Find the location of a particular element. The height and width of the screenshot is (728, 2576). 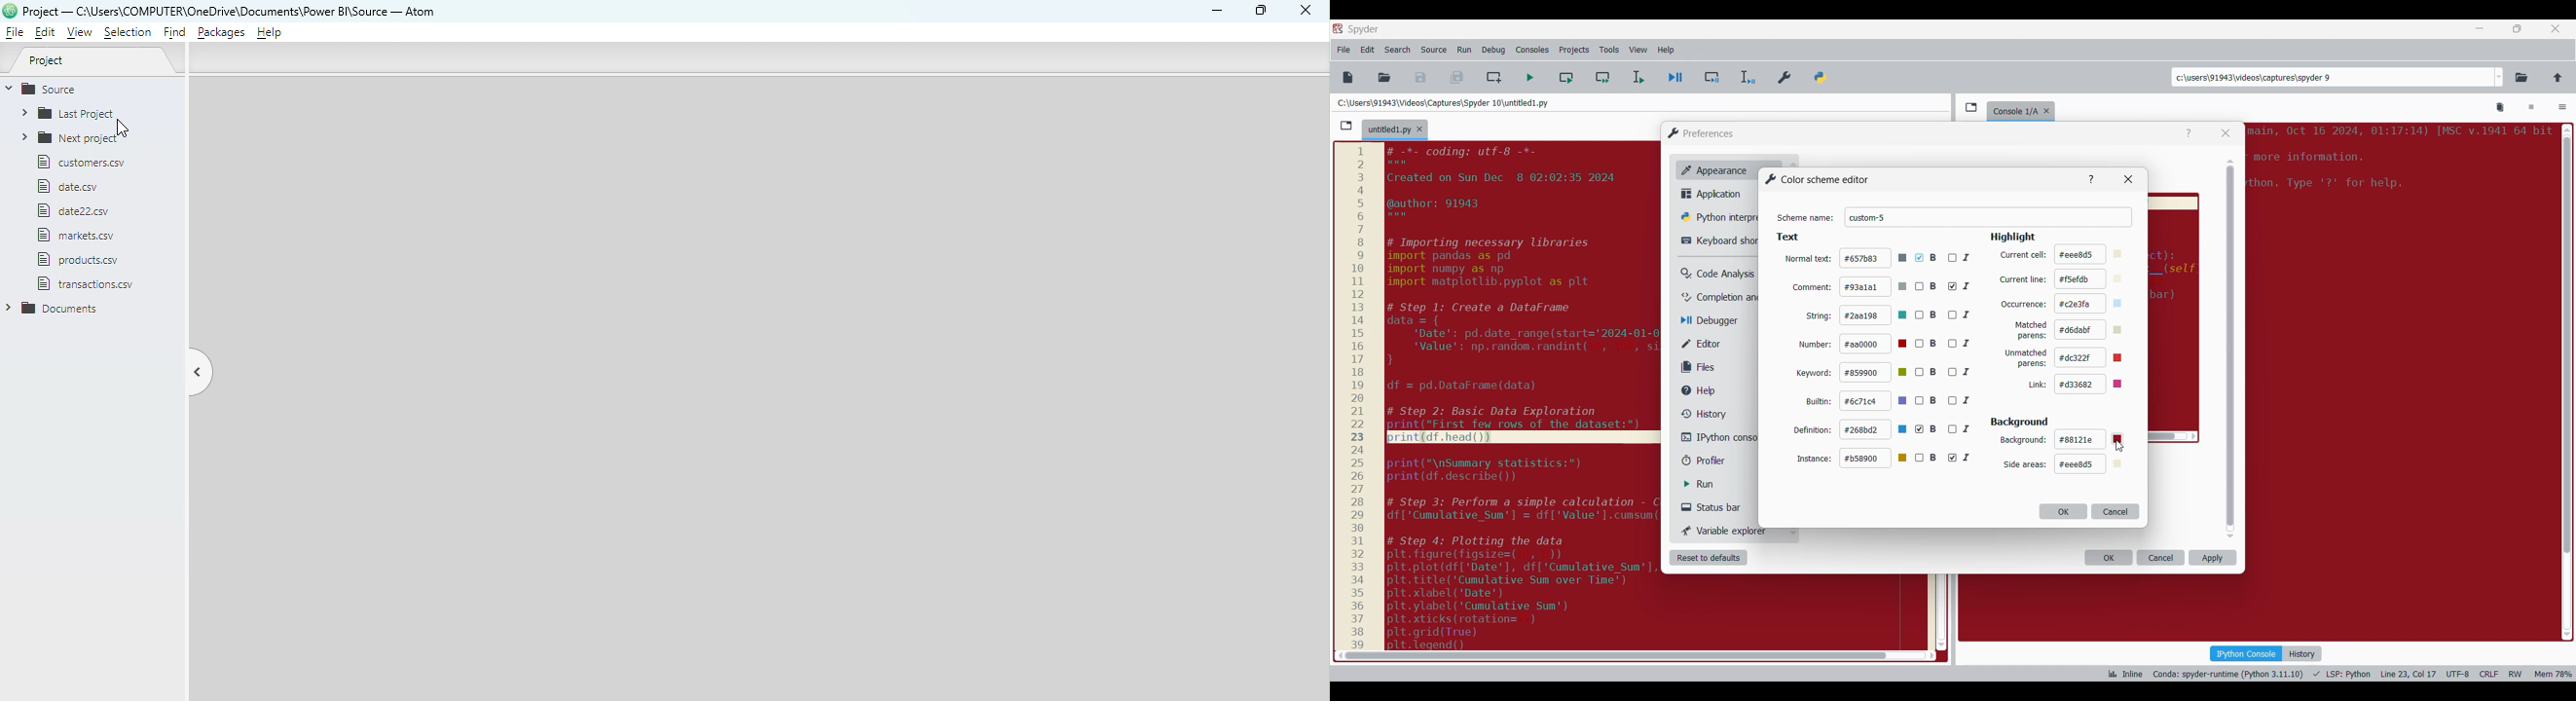

scale is located at coordinates (1357, 397).